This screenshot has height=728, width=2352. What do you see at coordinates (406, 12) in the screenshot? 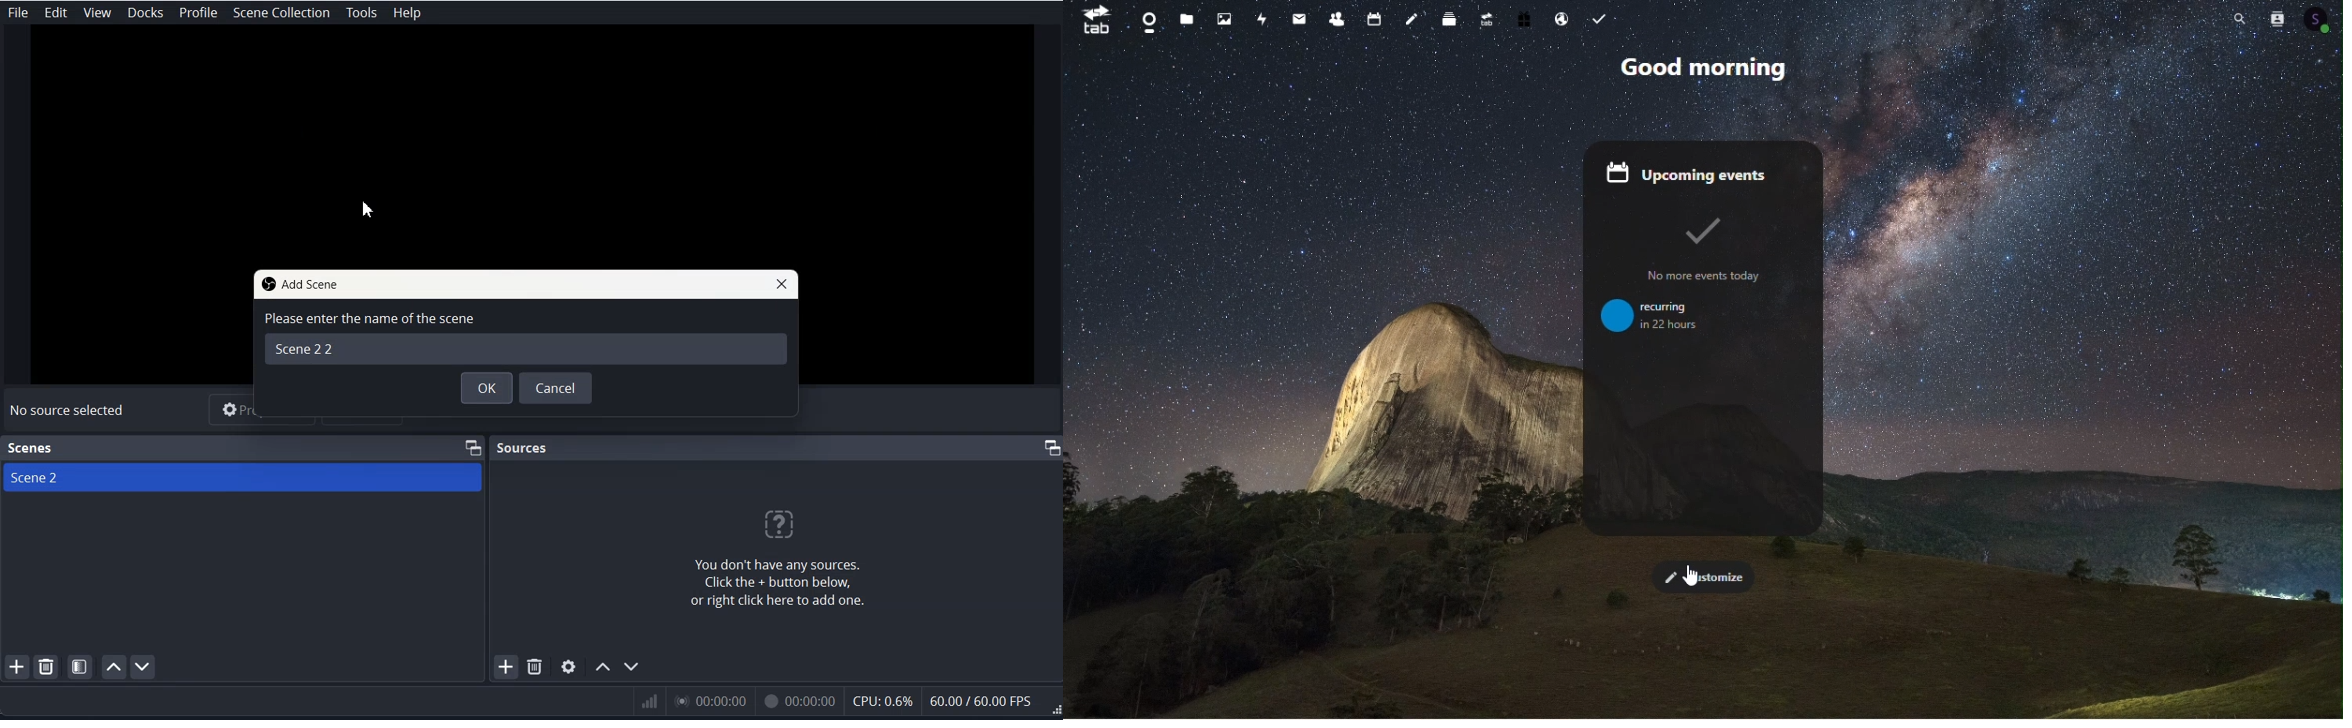
I see `Help` at bounding box center [406, 12].